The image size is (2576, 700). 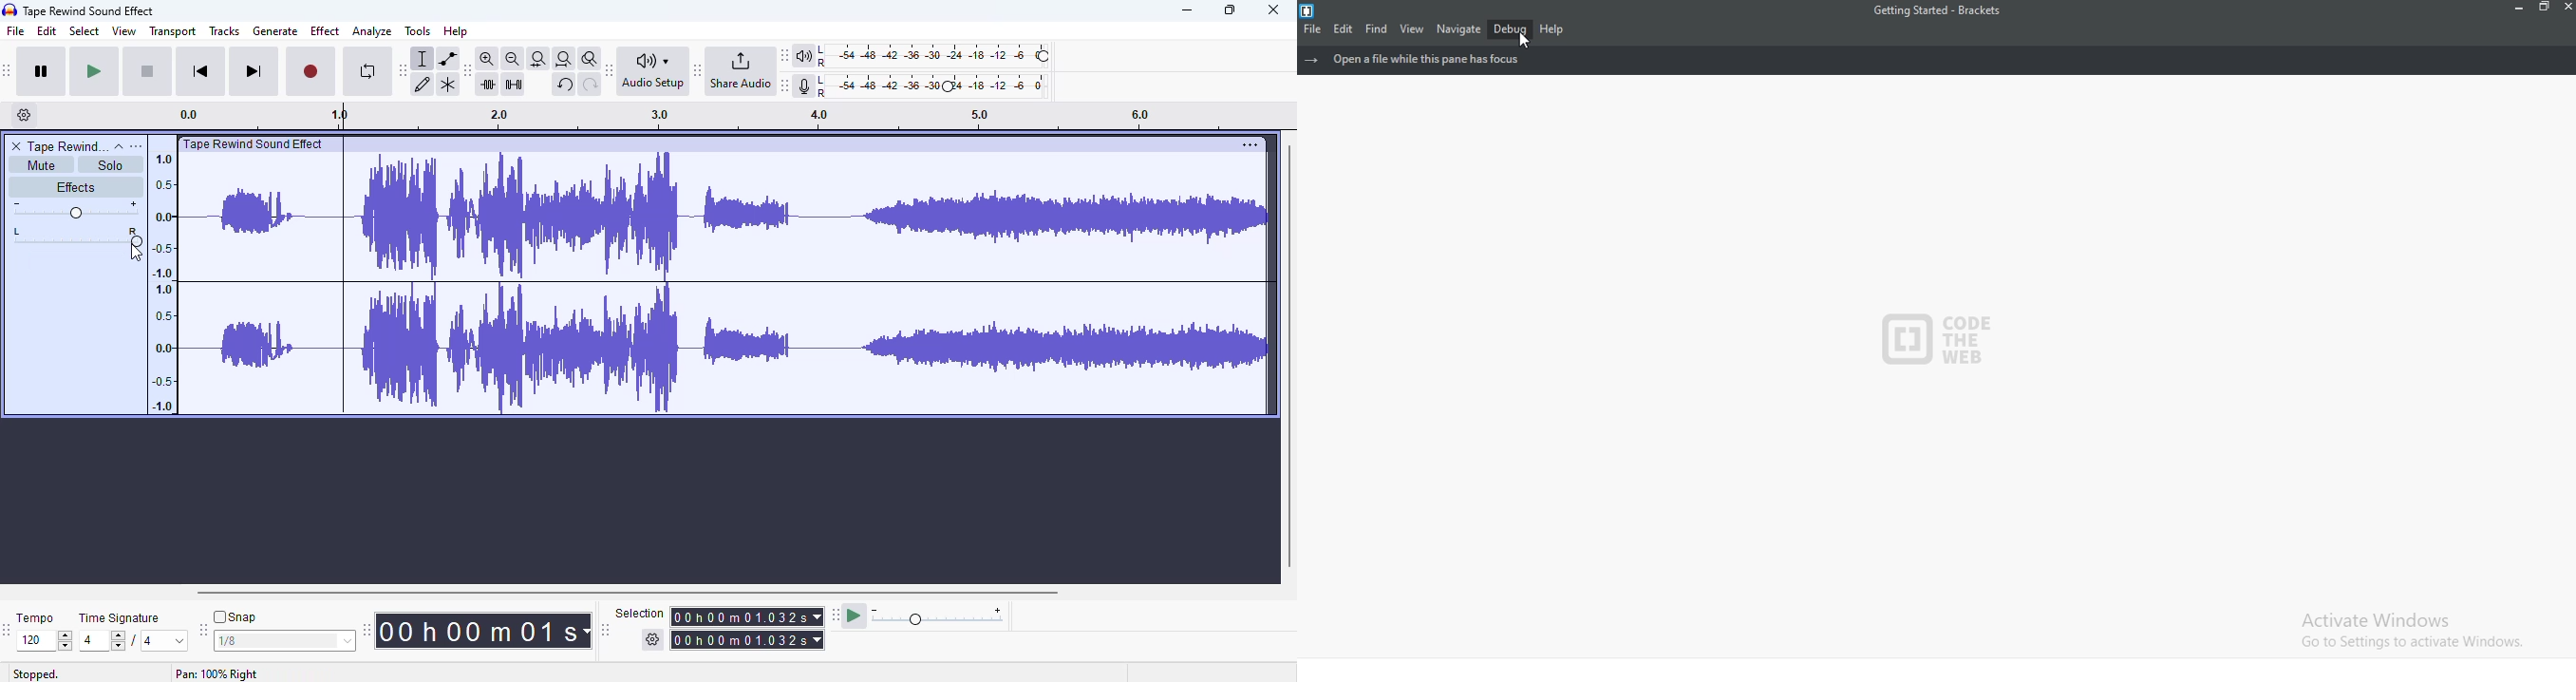 What do you see at coordinates (224, 30) in the screenshot?
I see `tracks` at bounding box center [224, 30].